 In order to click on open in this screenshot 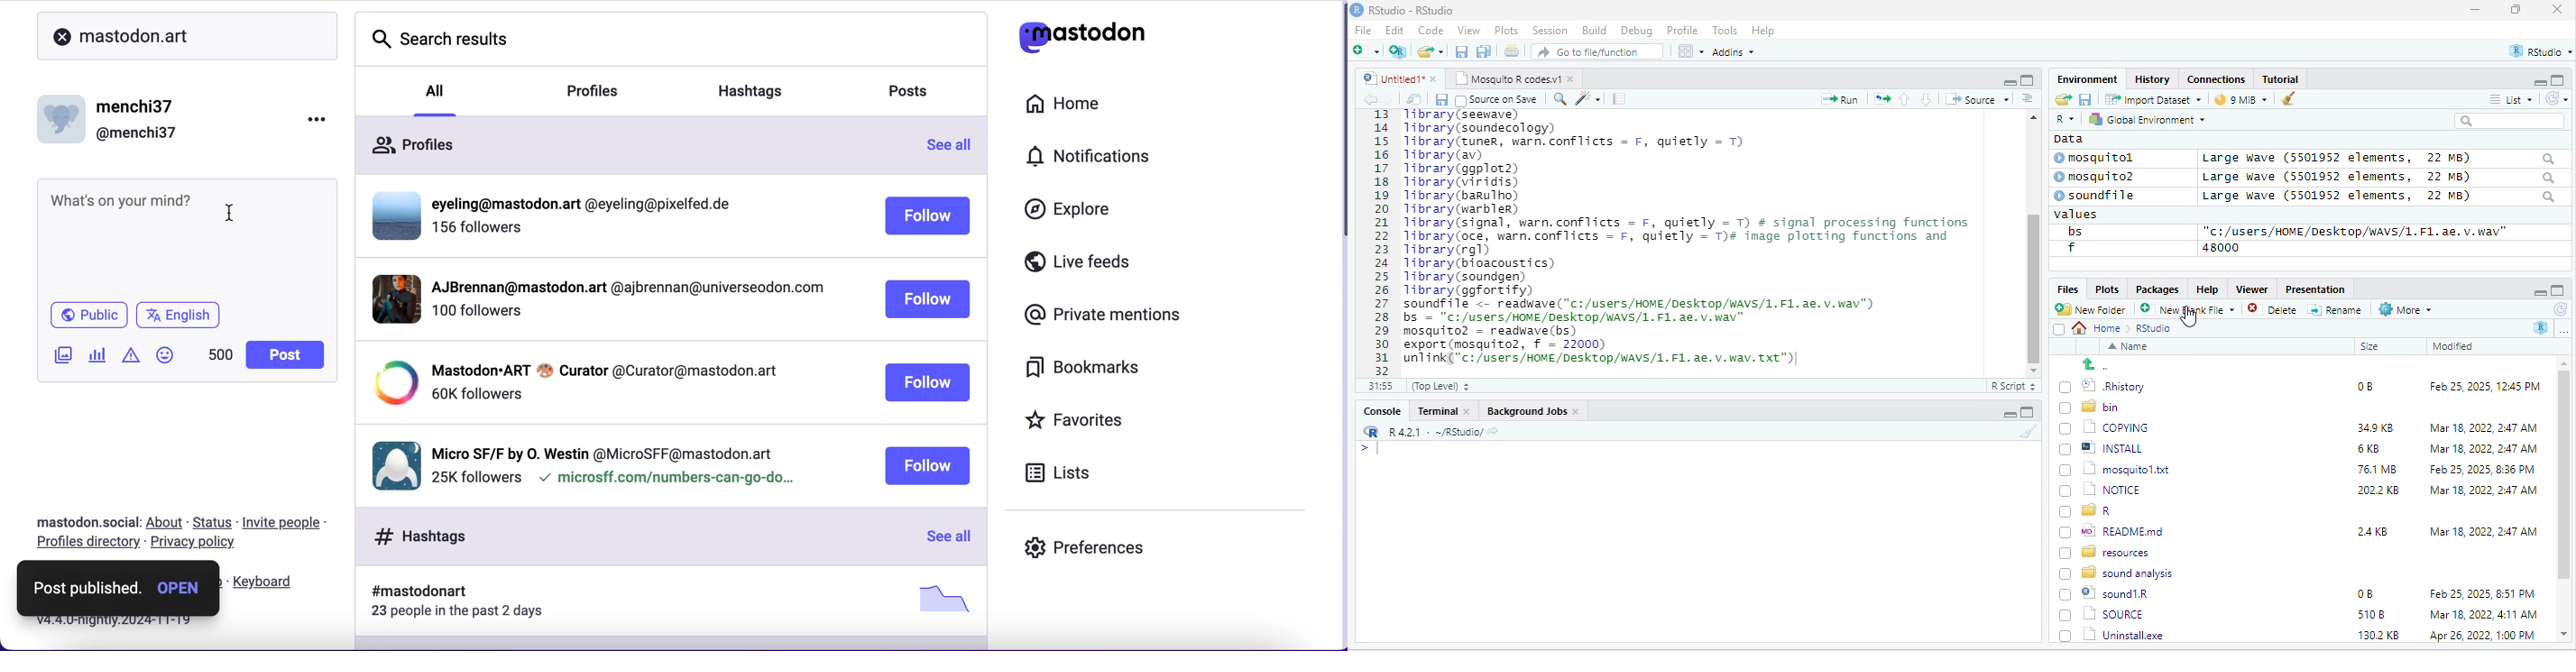, I will do `click(1882, 97)`.